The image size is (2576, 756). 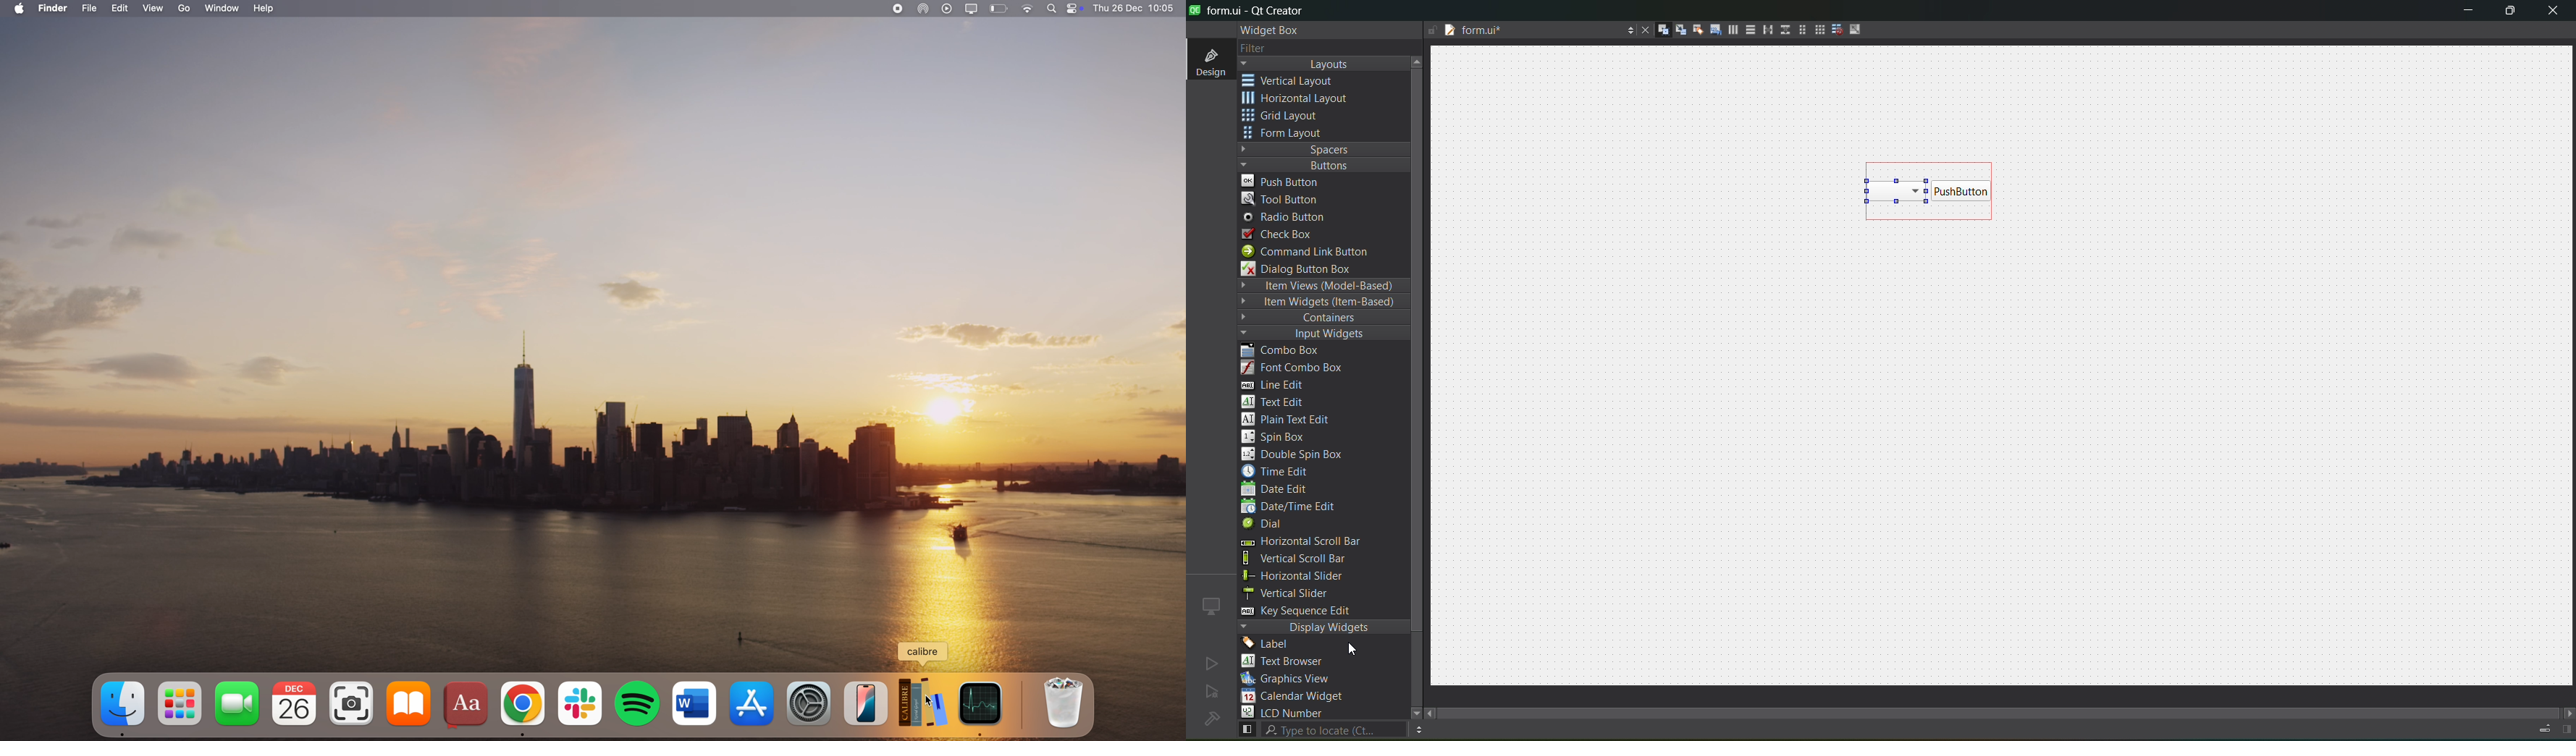 I want to click on File, so click(x=90, y=8).